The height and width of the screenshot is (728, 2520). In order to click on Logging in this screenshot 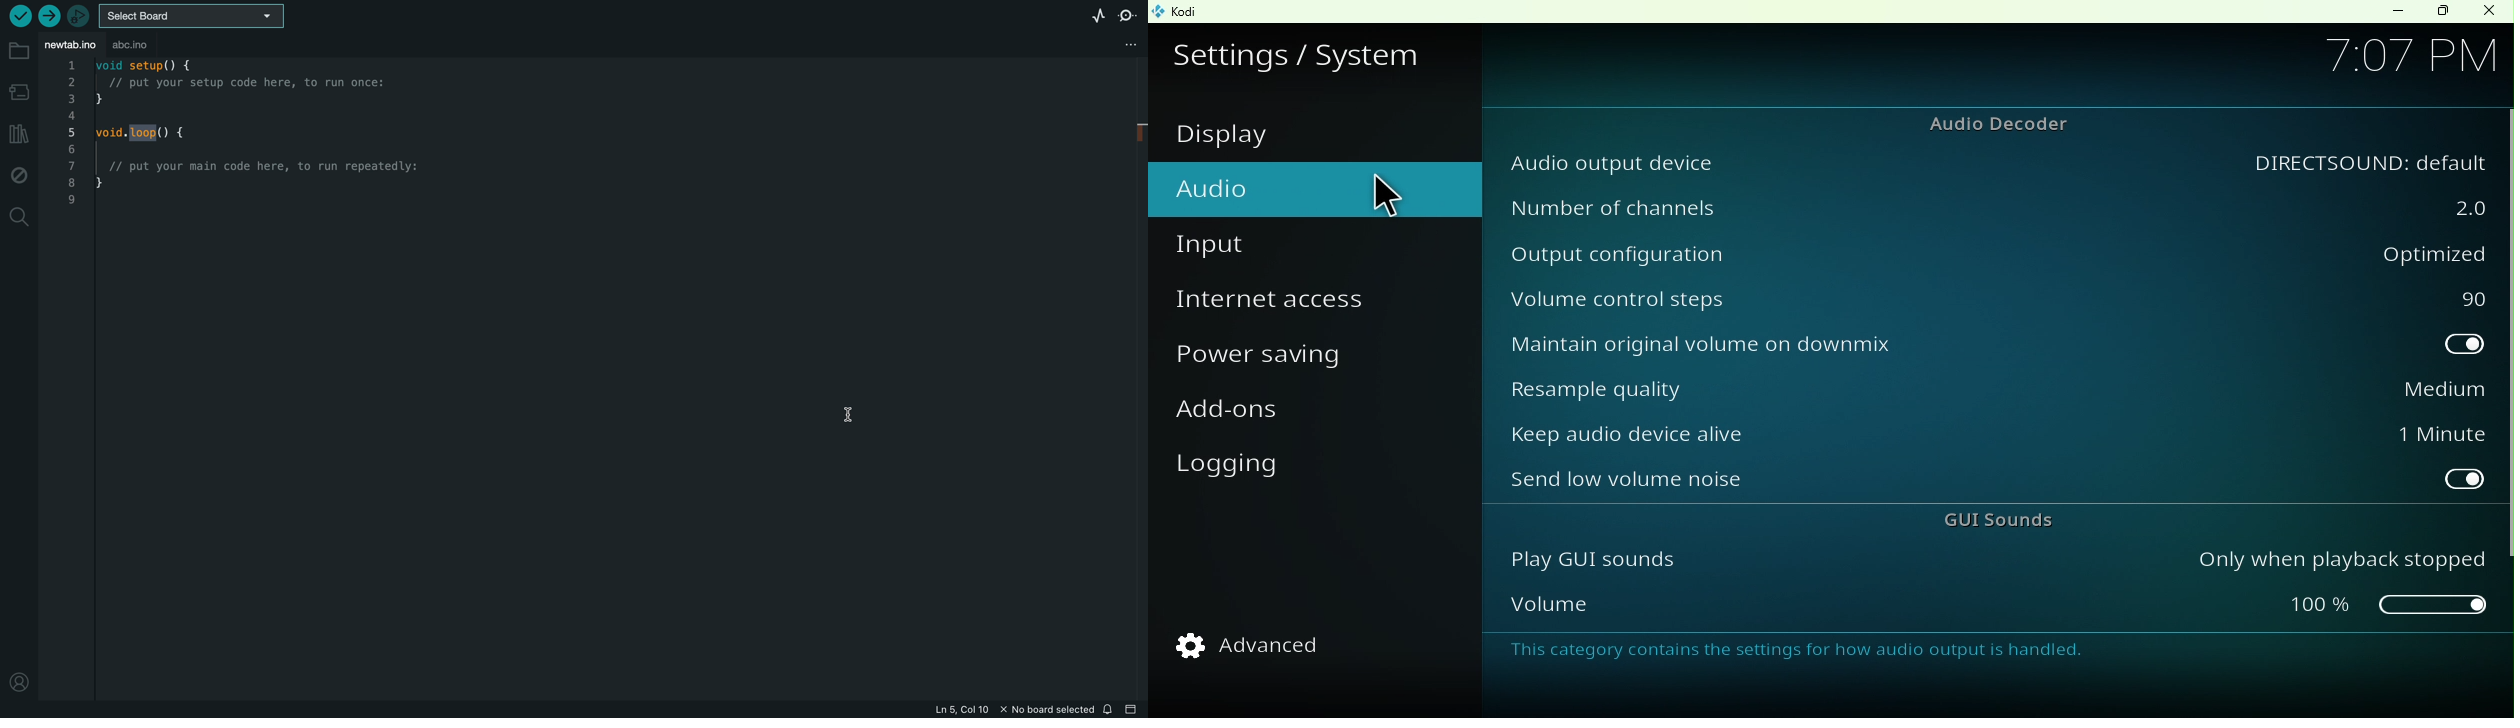, I will do `click(1232, 474)`.